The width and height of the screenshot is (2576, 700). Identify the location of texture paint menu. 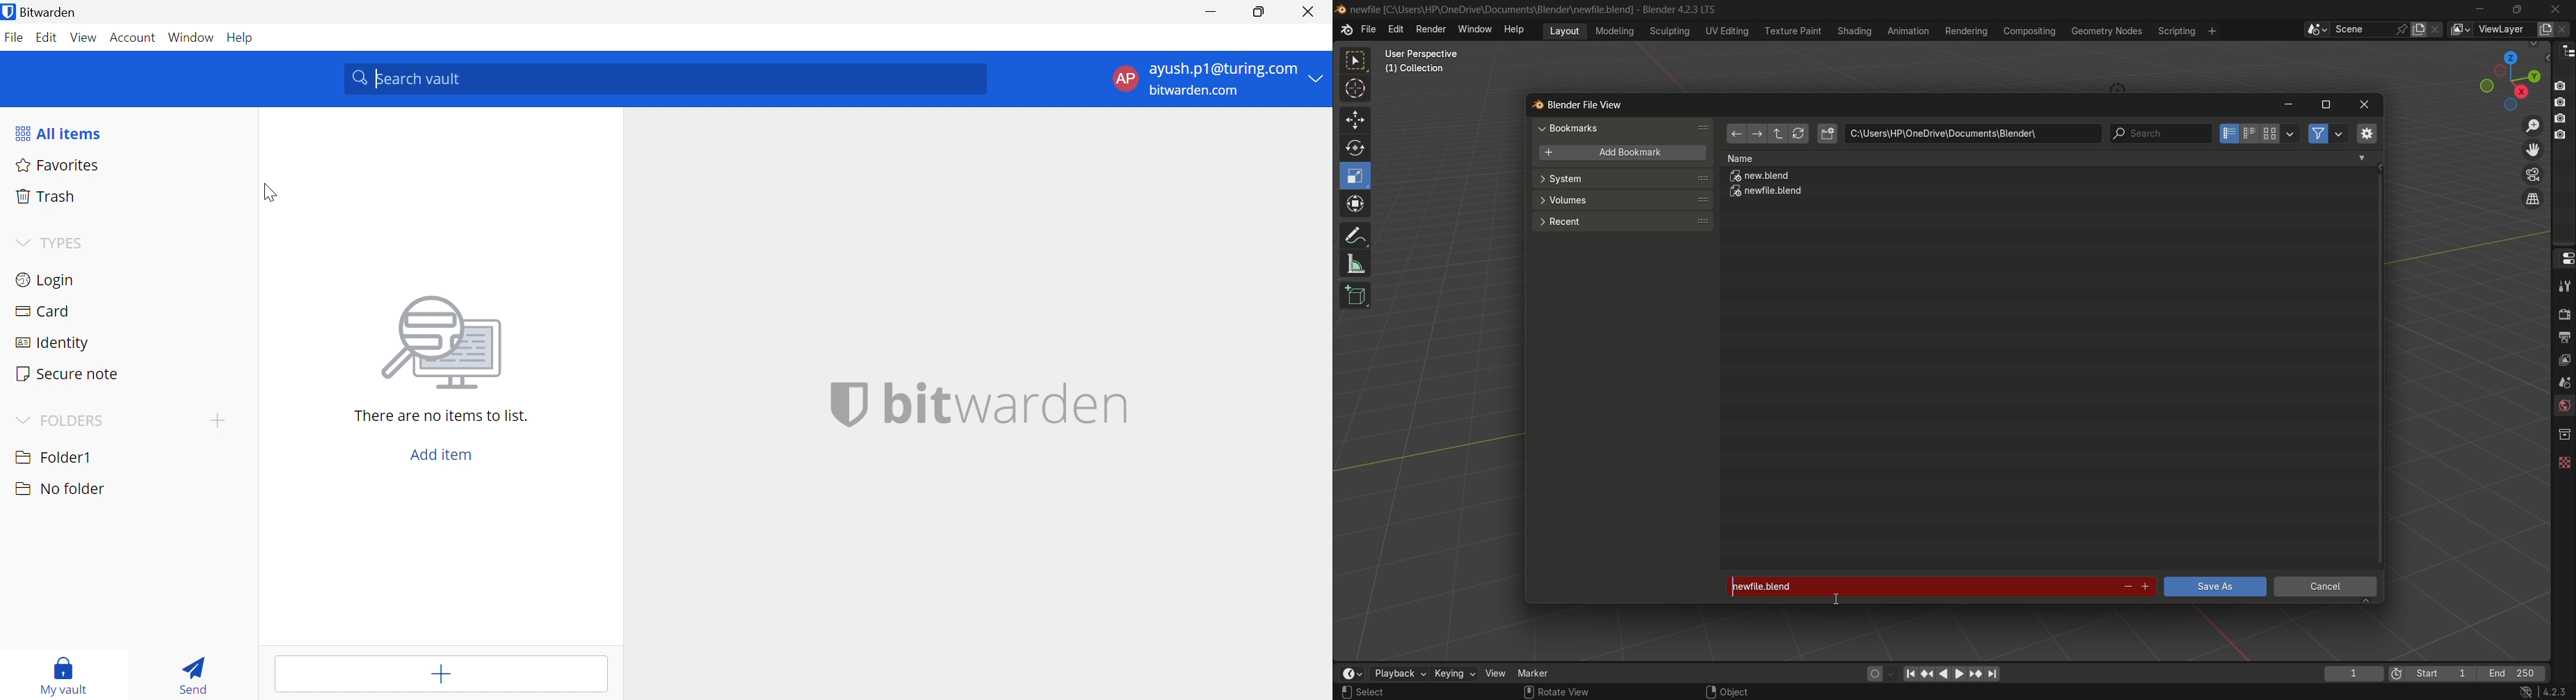
(1792, 30).